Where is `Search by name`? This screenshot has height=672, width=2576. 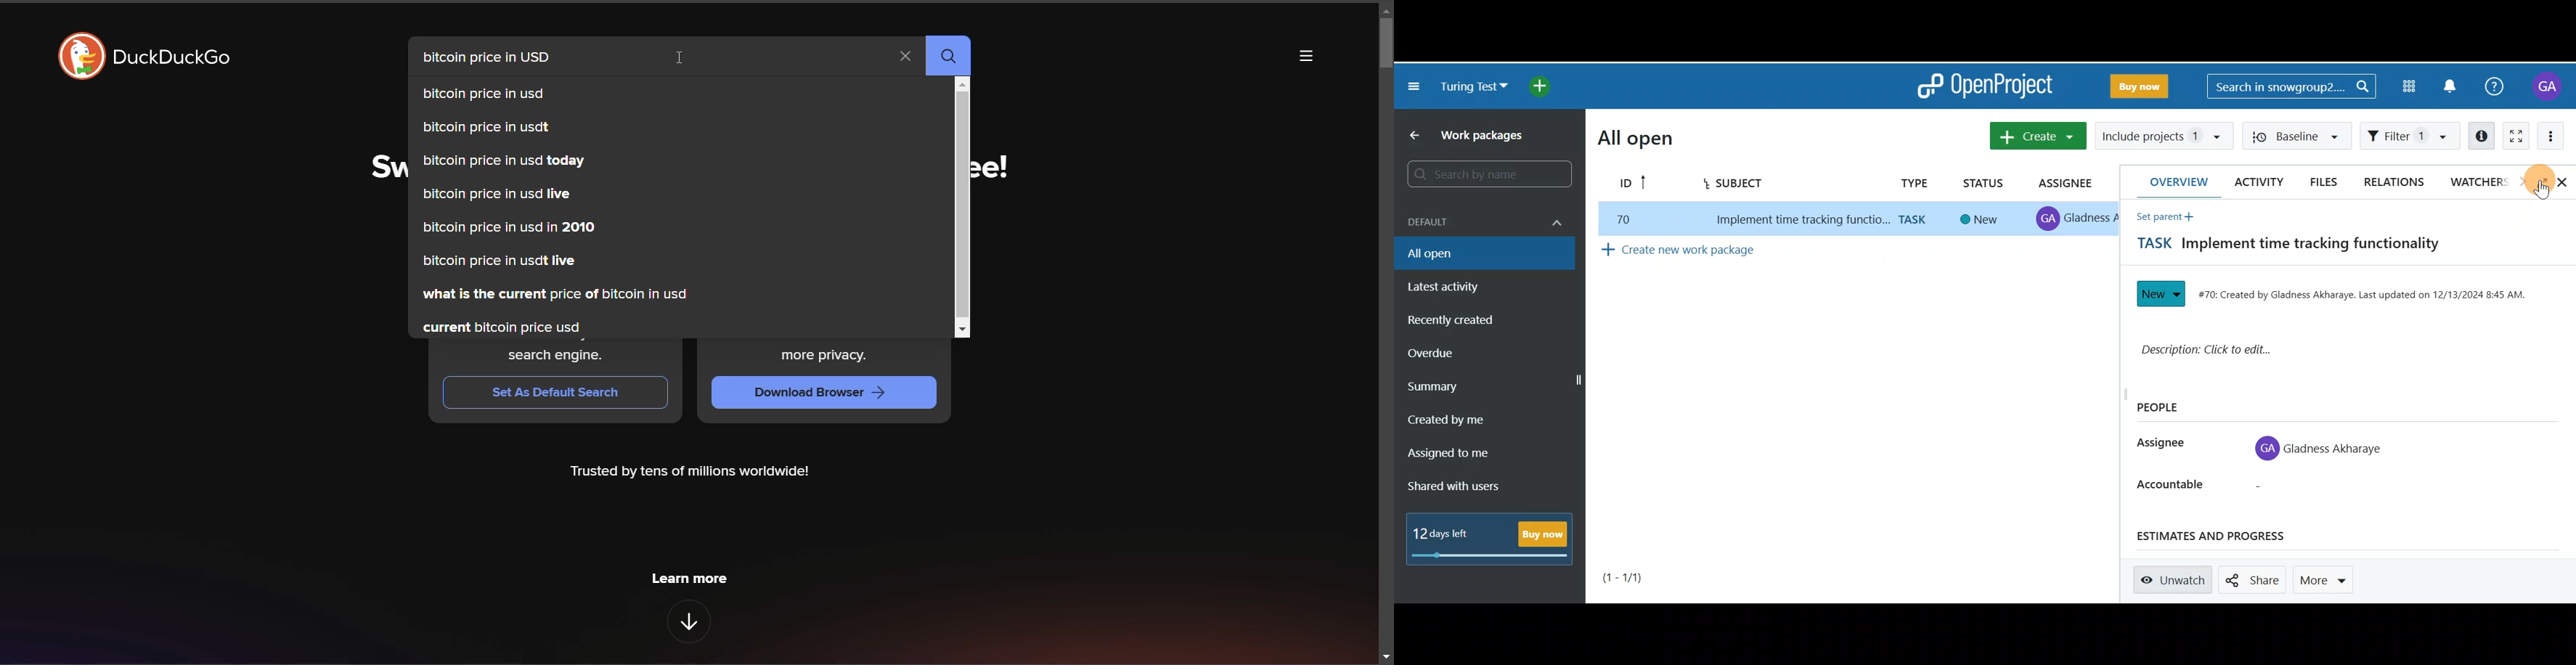
Search by name is located at coordinates (1486, 175).